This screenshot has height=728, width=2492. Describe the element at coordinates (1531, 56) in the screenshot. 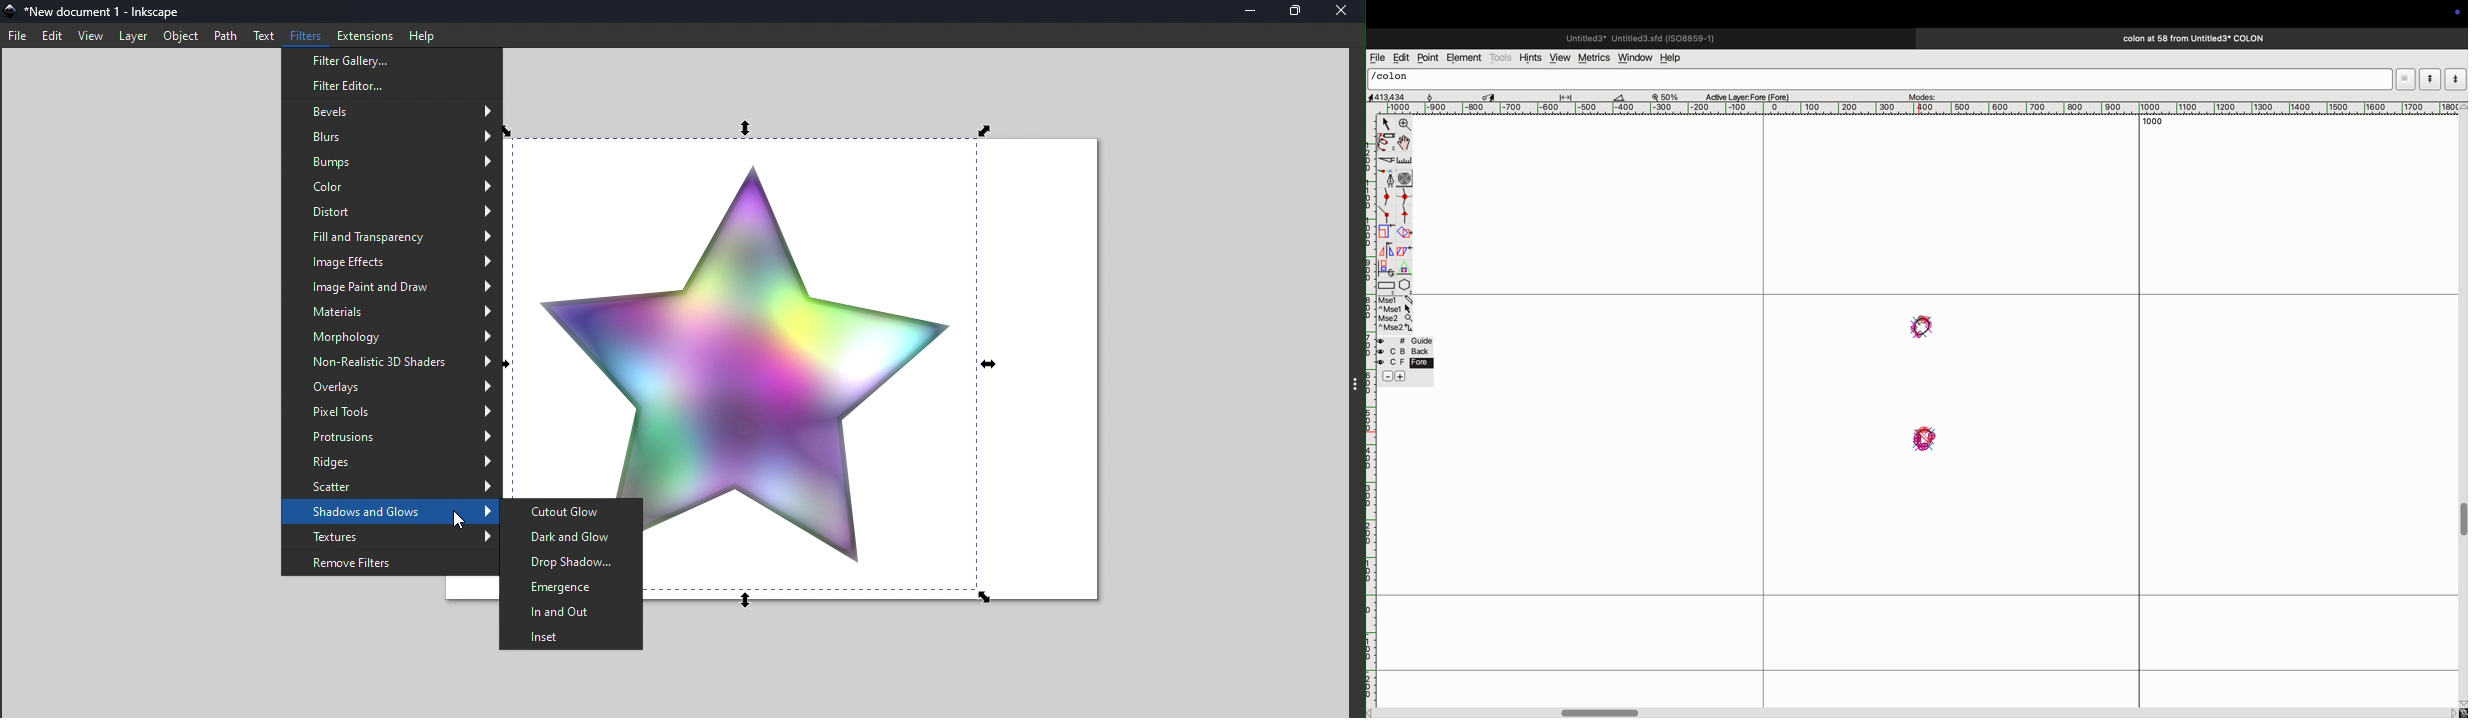

I see `hints` at that location.